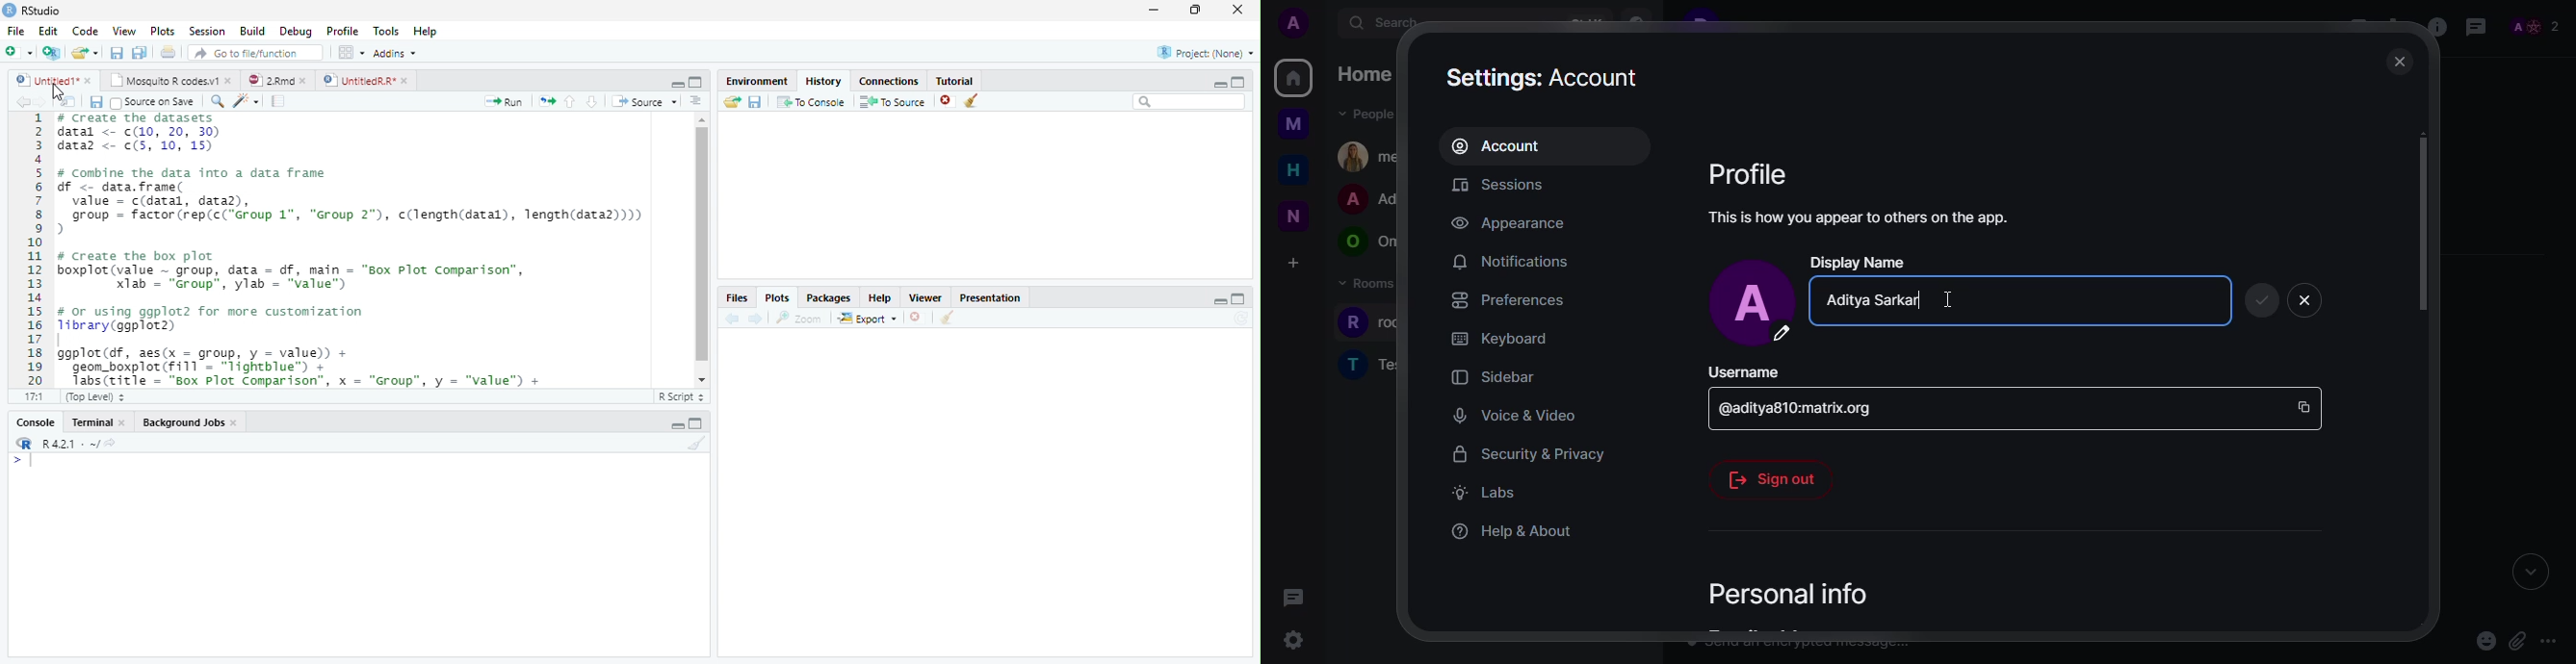 The width and height of the screenshot is (2576, 672). I want to click on Files, so click(738, 297).